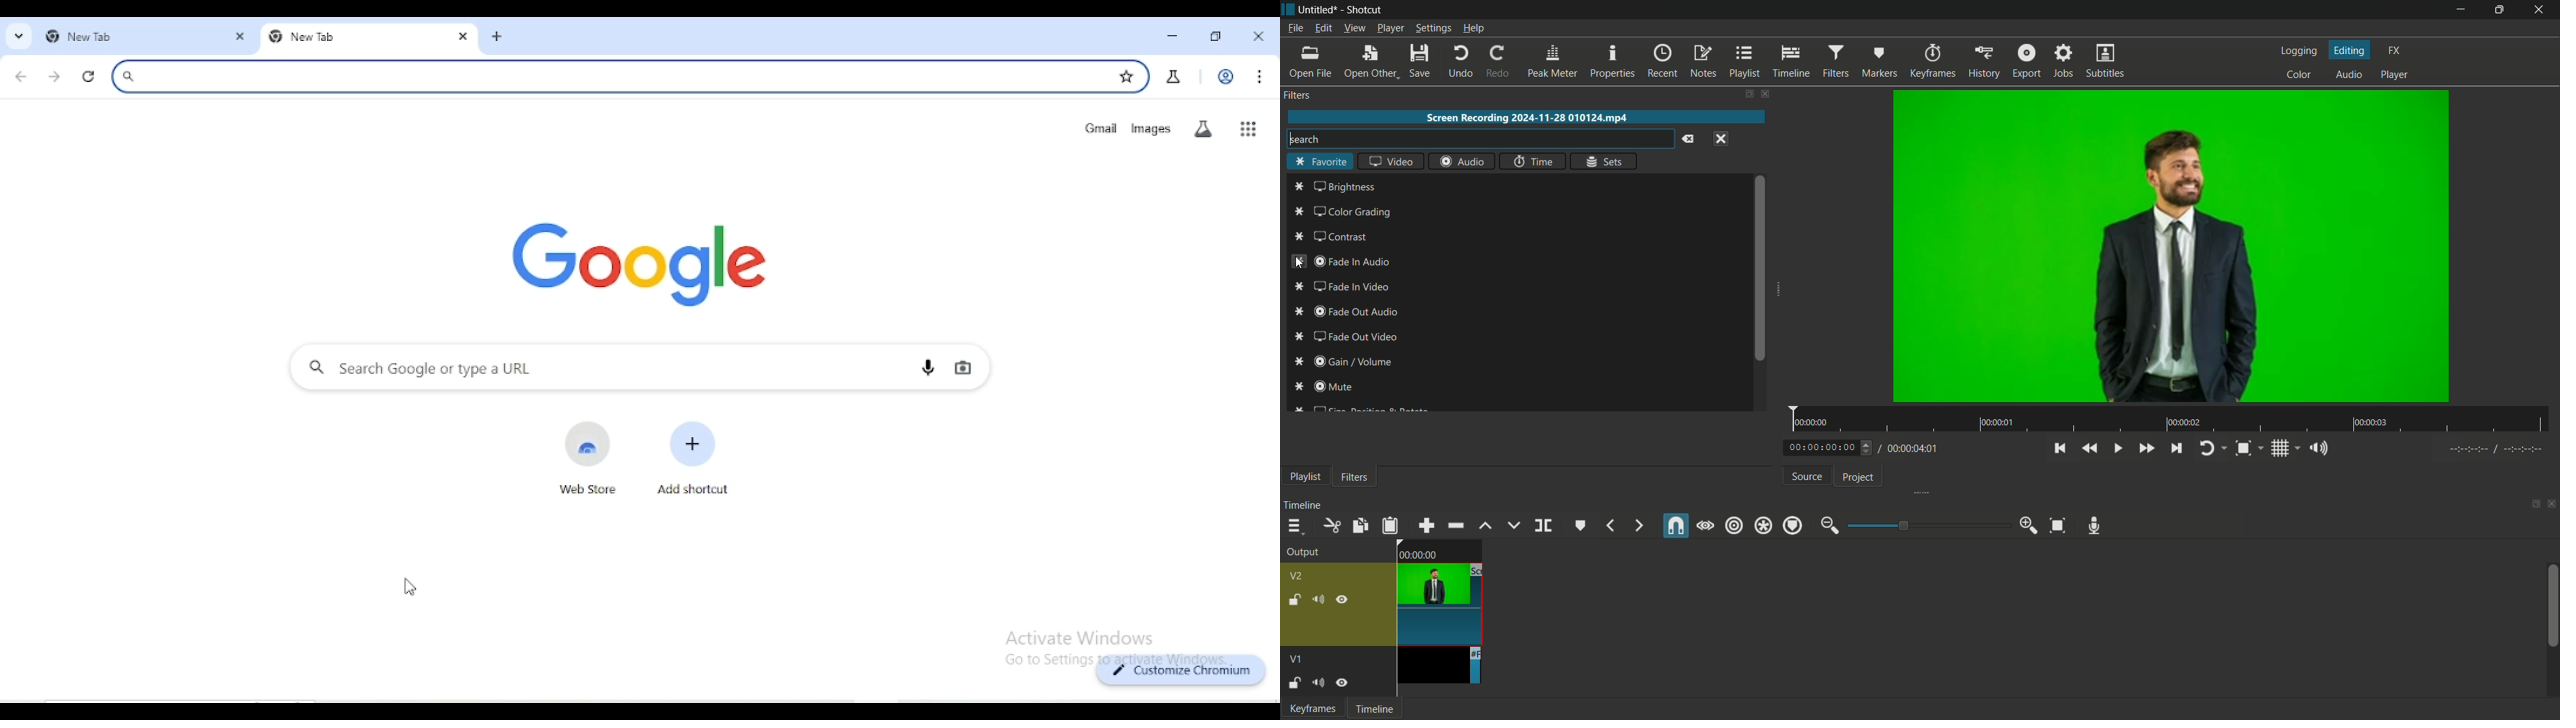  I want to click on new tab, so click(498, 37).